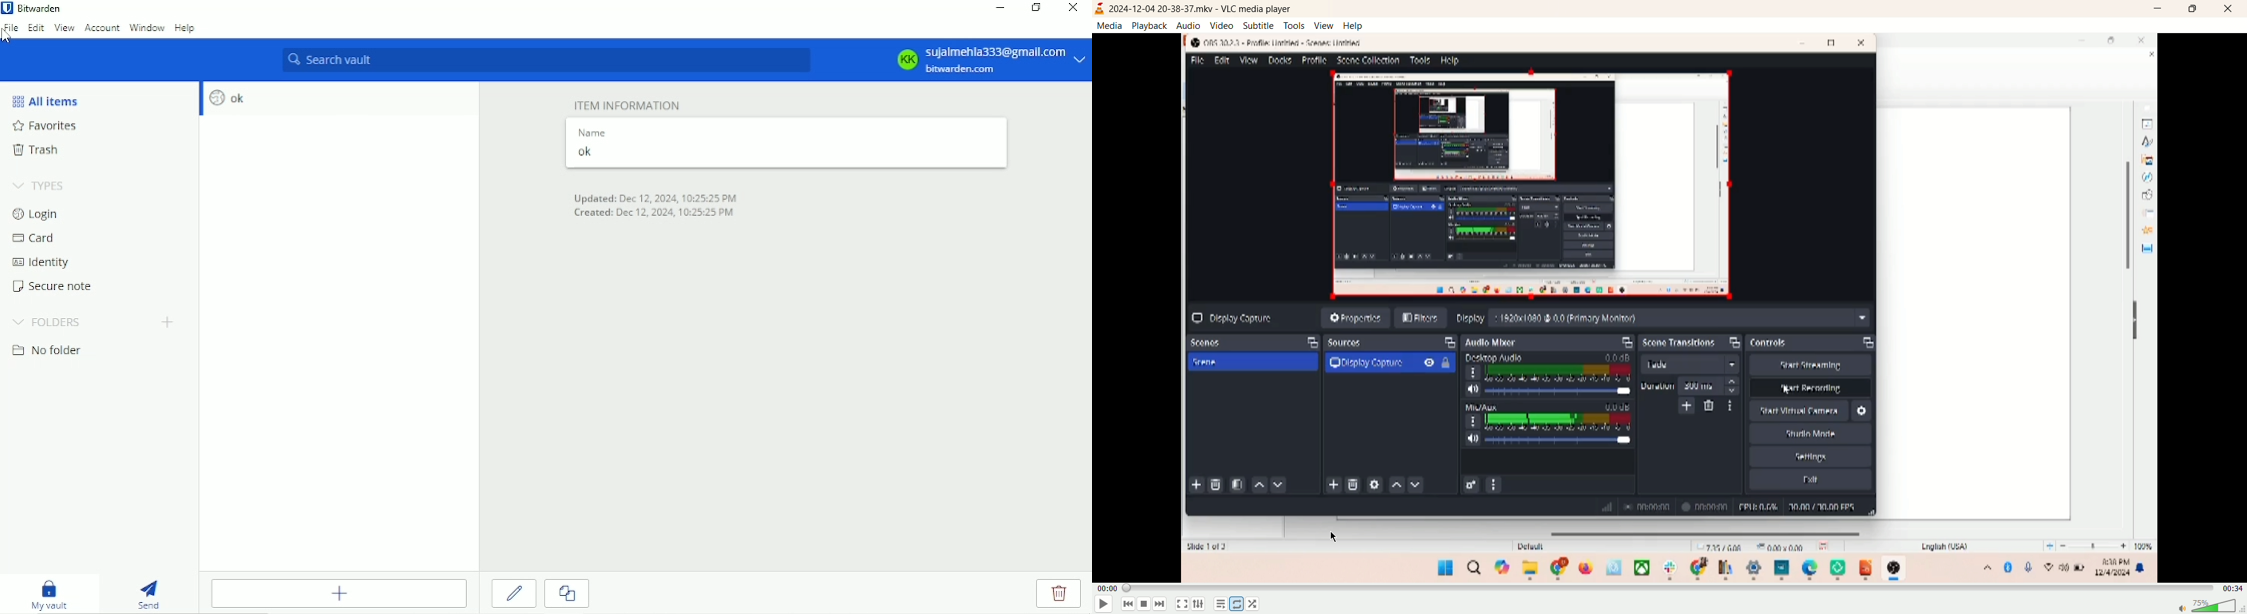 The height and width of the screenshot is (616, 2268). I want to click on Create folder, so click(169, 324).